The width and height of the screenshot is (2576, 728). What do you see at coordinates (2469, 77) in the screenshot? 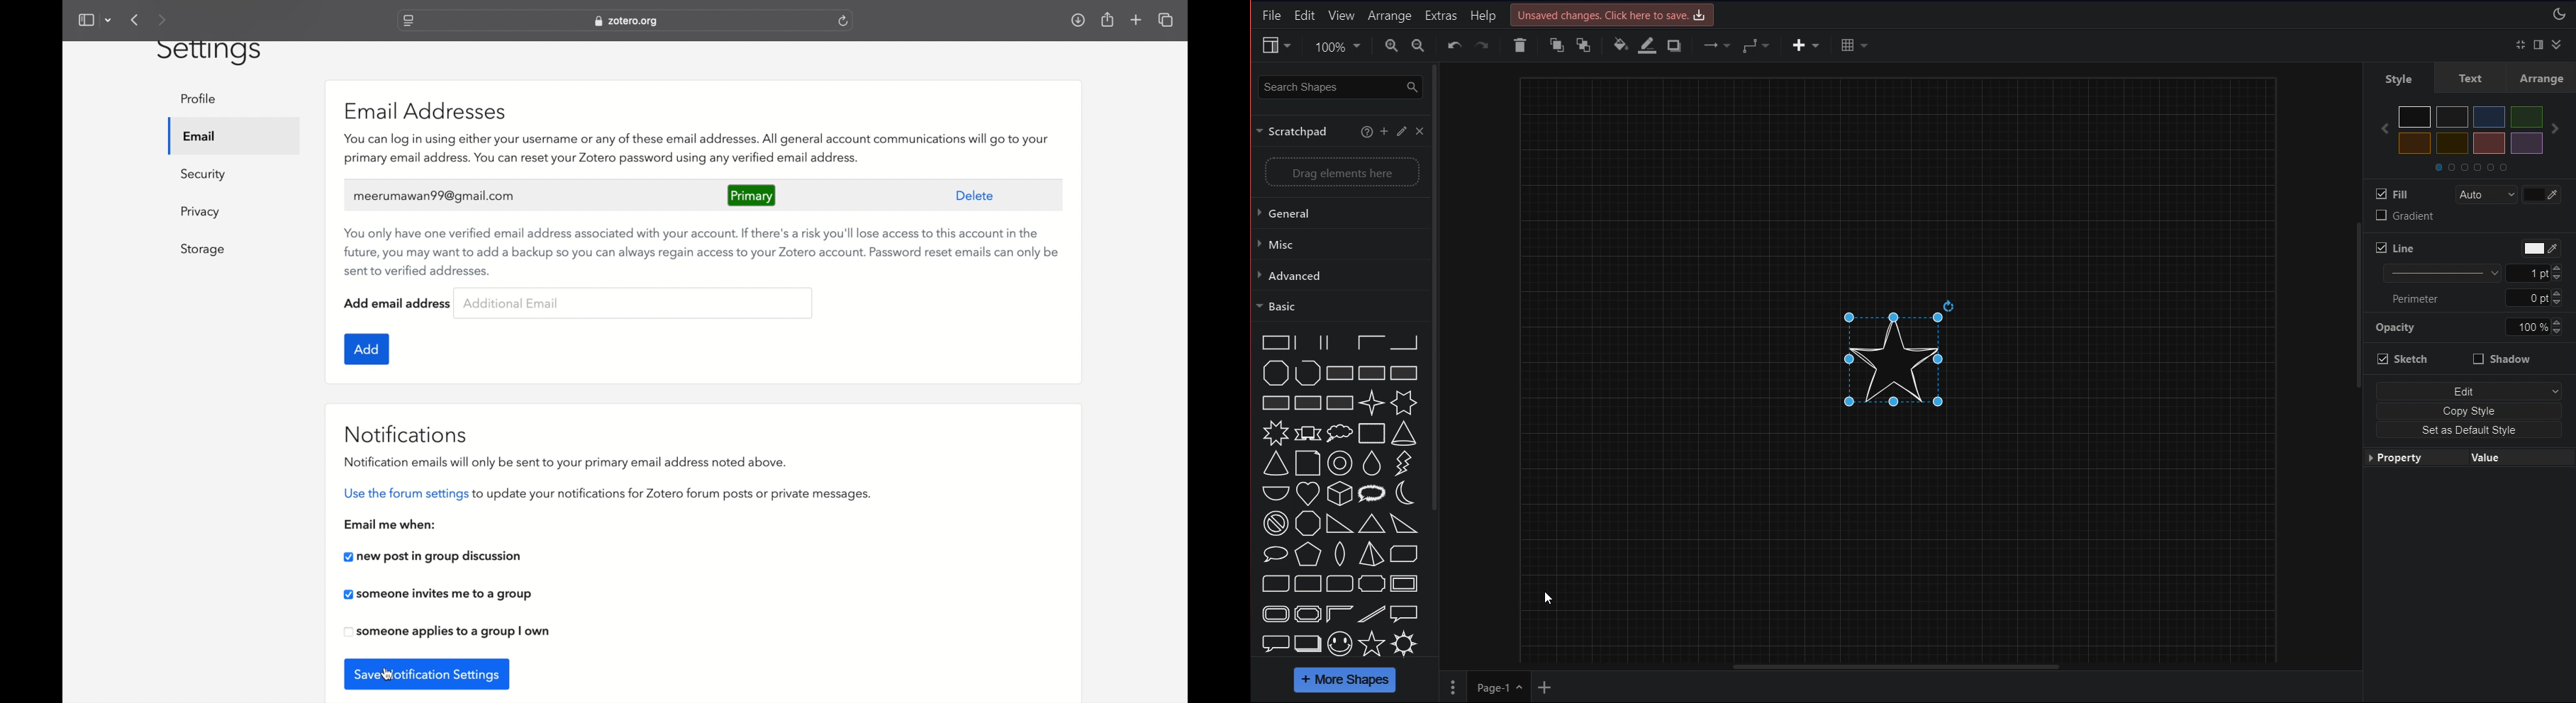
I see `Text` at bounding box center [2469, 77].